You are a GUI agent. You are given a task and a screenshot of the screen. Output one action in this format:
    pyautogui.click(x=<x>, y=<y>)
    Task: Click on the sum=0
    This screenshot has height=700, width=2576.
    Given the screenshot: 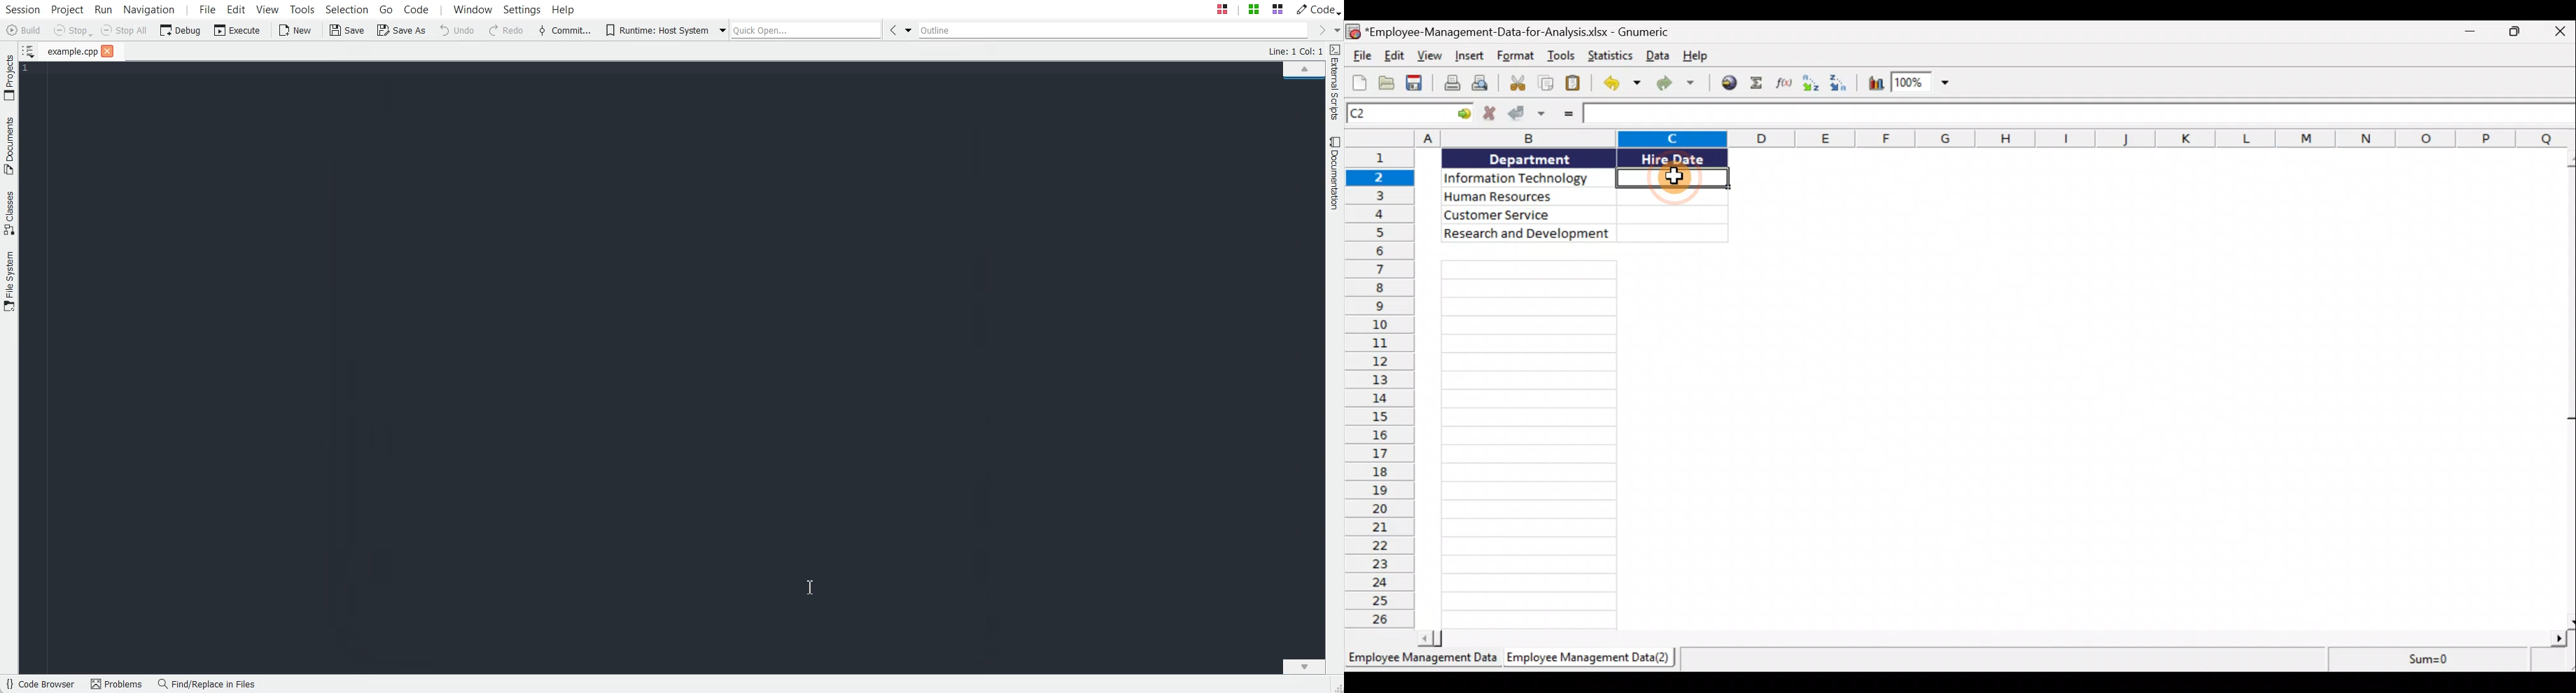 What is the action you would take?
    pyautogui.click(x=2434, y=662)
    